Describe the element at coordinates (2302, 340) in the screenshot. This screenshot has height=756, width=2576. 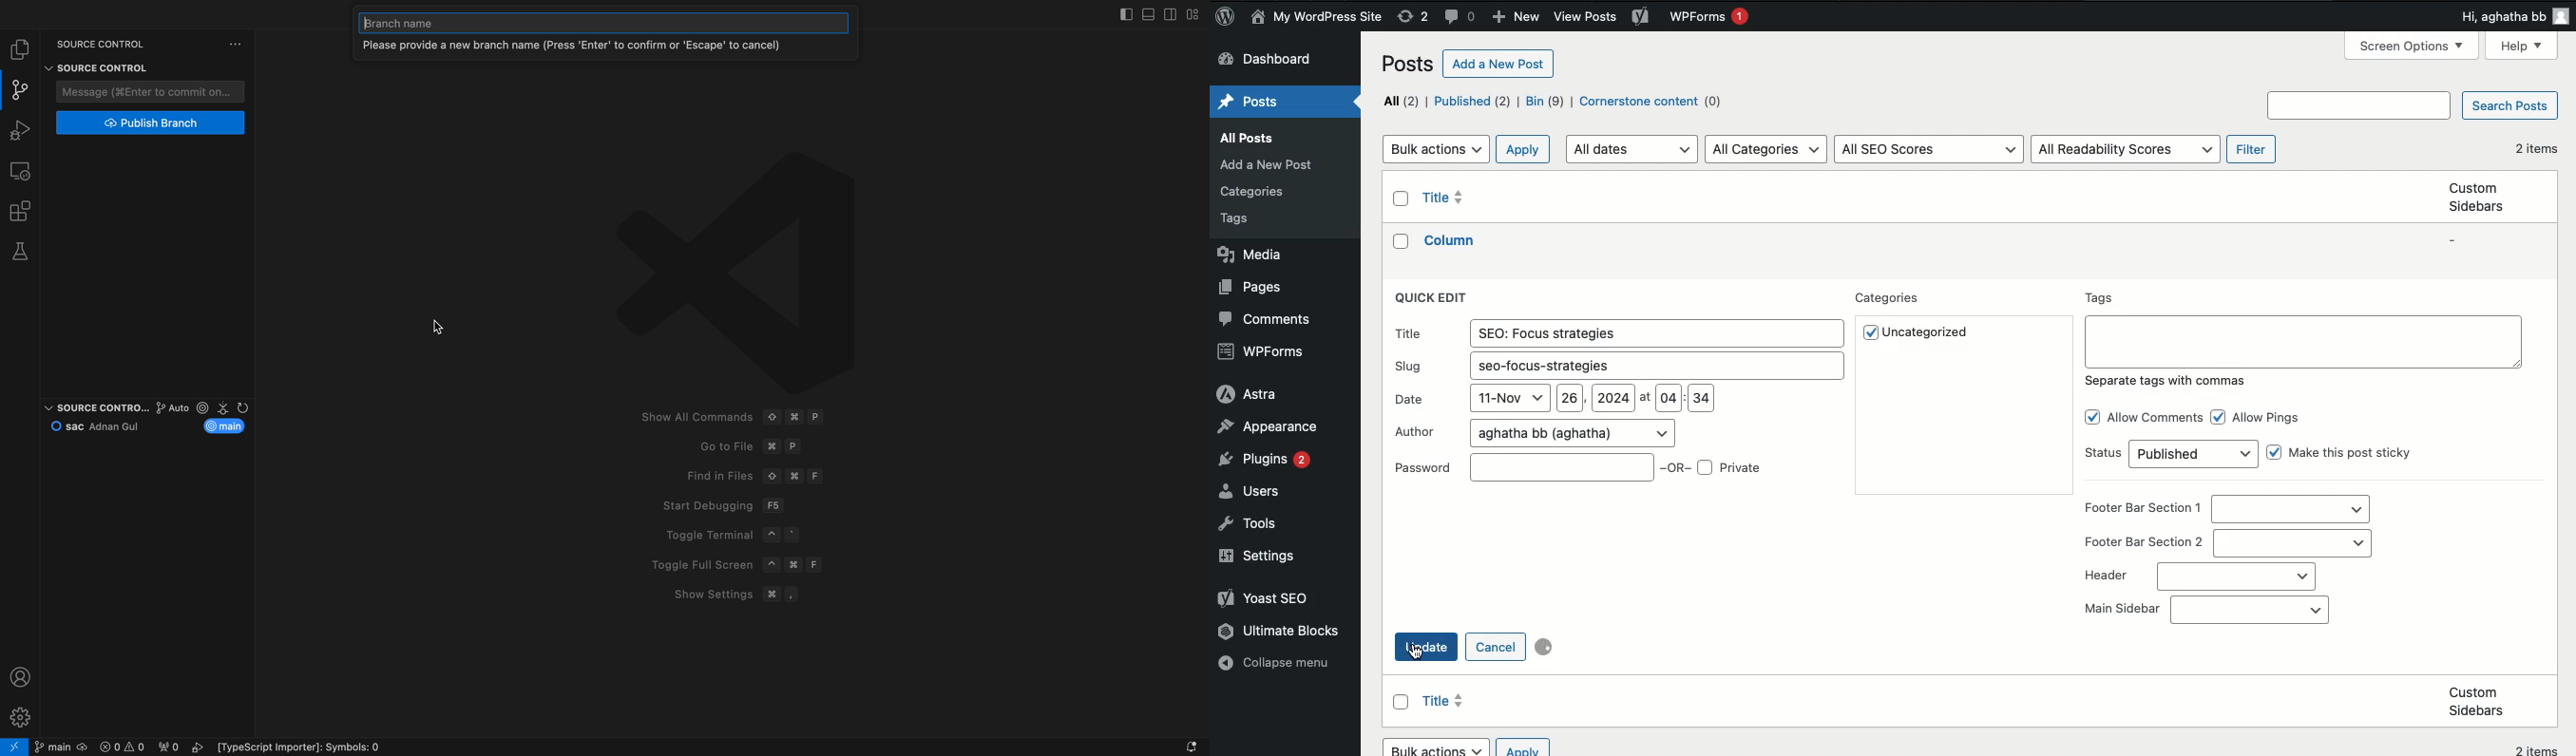
I see `Text` at that location.